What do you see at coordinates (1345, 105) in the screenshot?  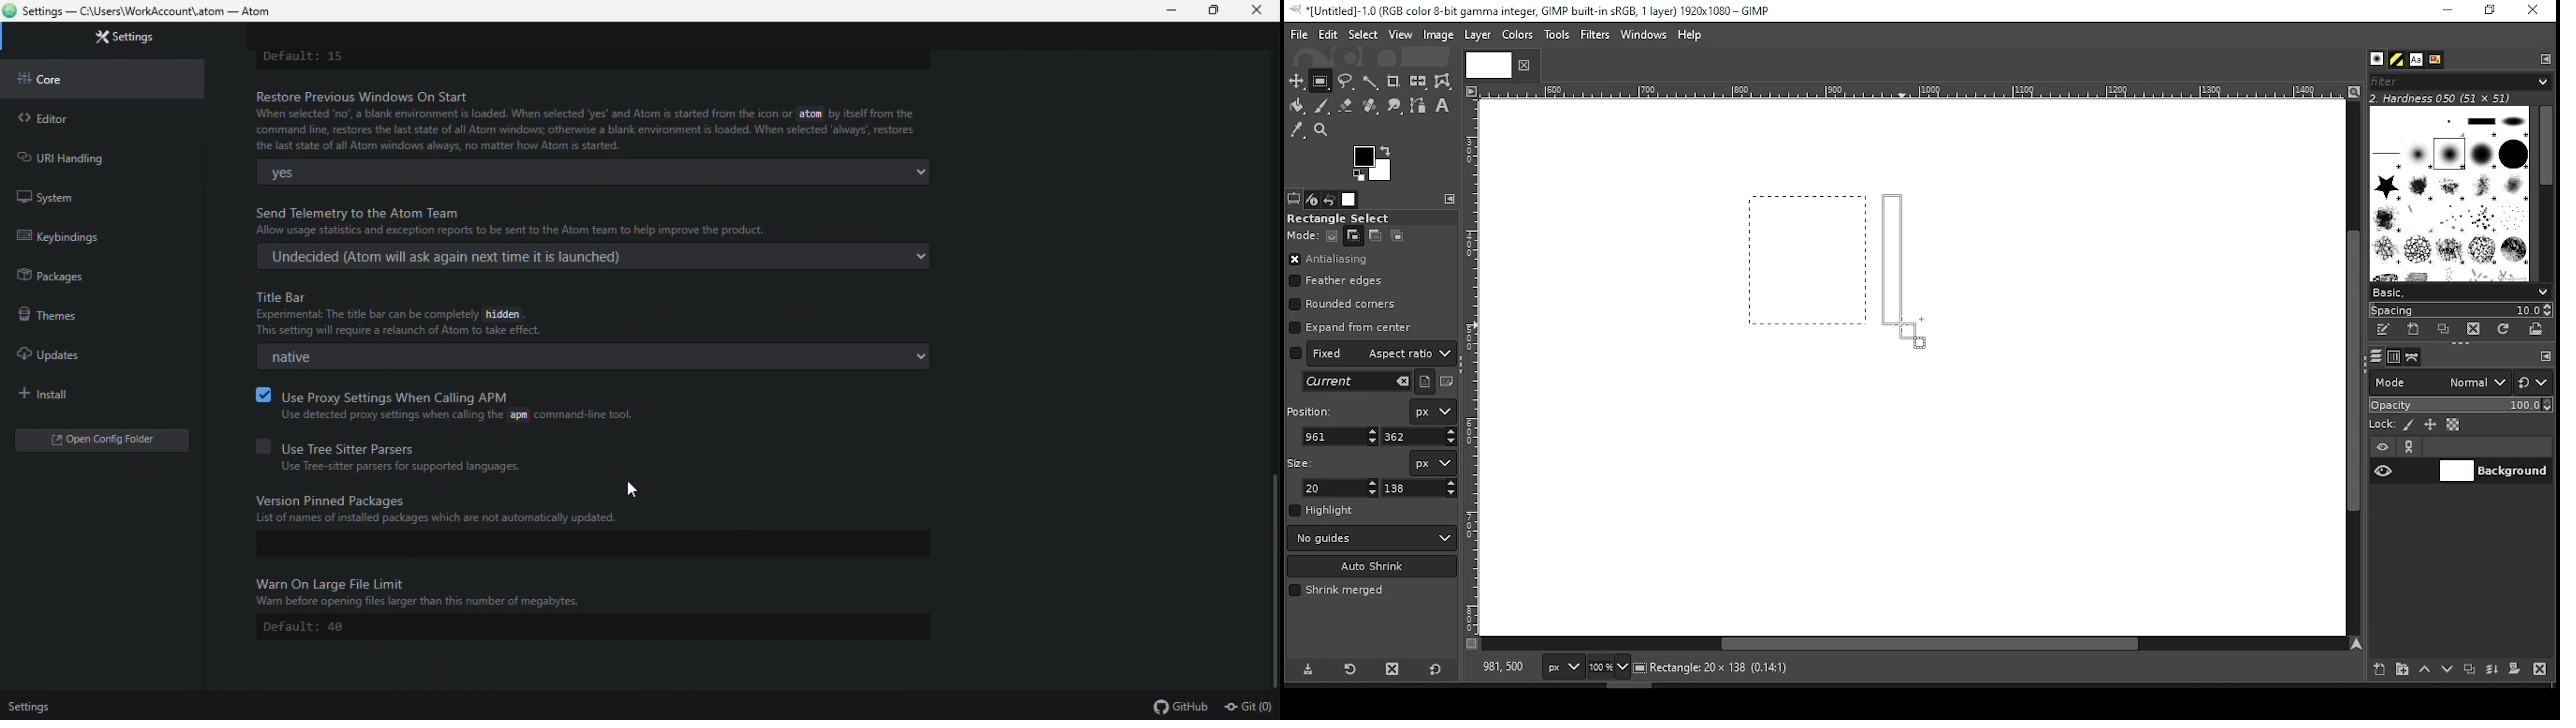 I see `eraser tool` at bounding box center [1345, 105].